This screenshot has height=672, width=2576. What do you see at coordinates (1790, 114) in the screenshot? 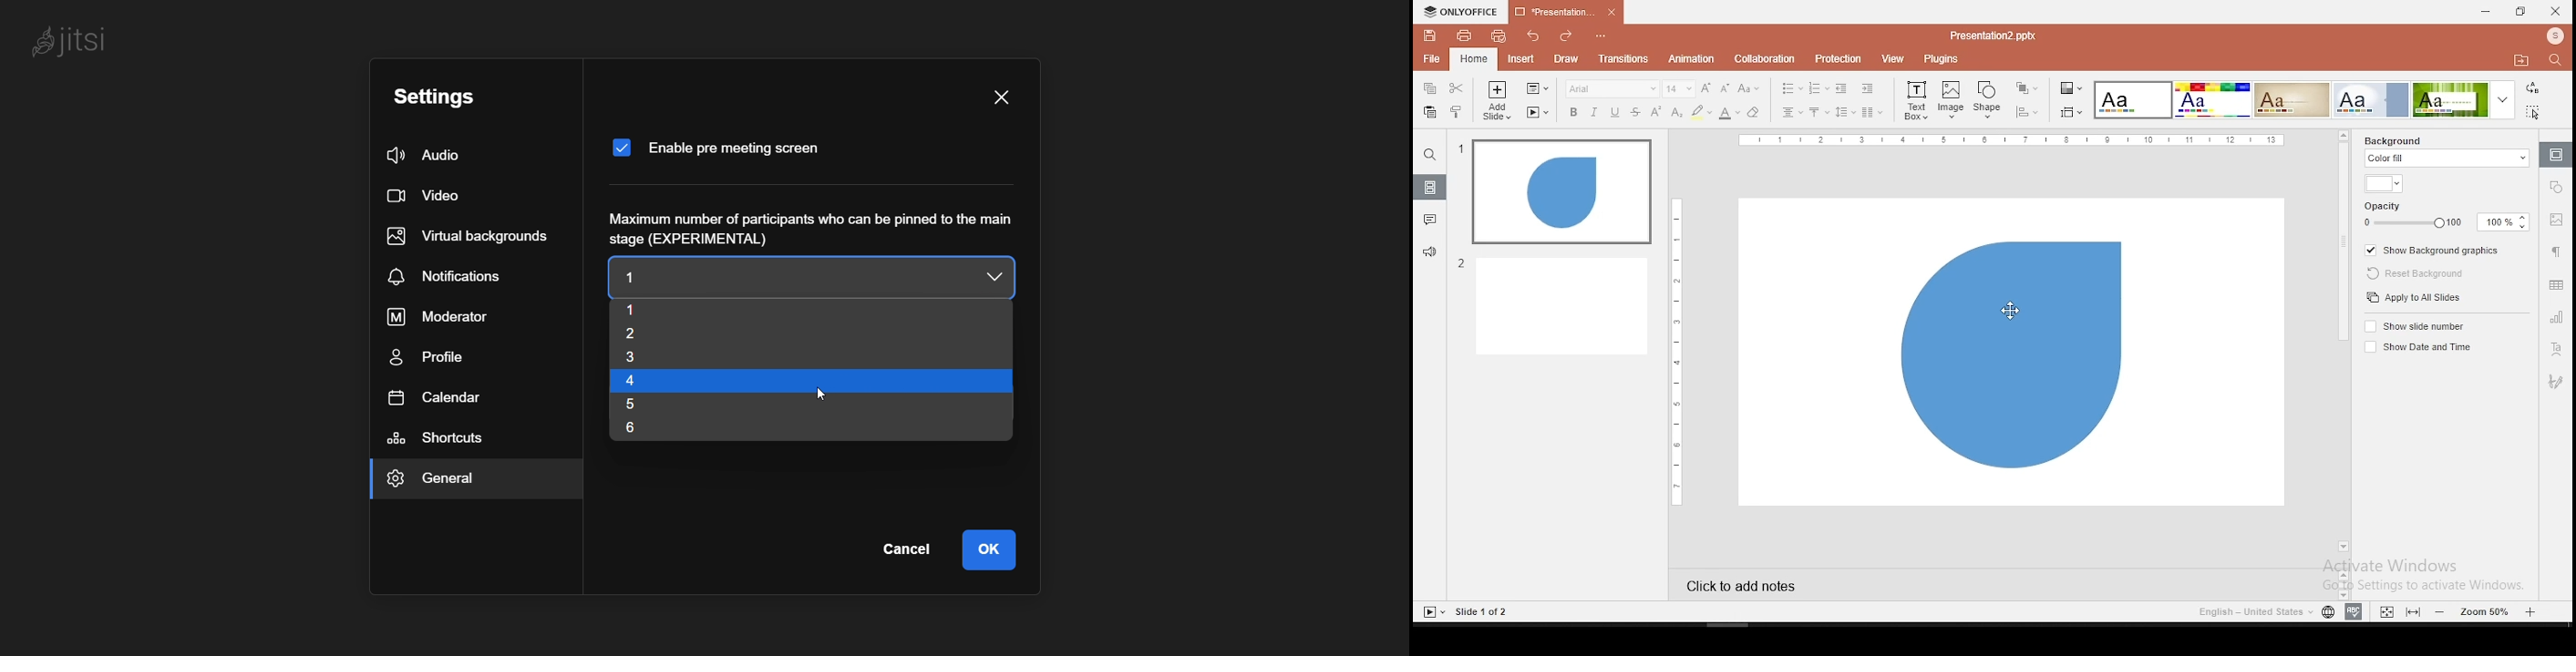
I see `horizontal align` at bounding box center [1790, 114].